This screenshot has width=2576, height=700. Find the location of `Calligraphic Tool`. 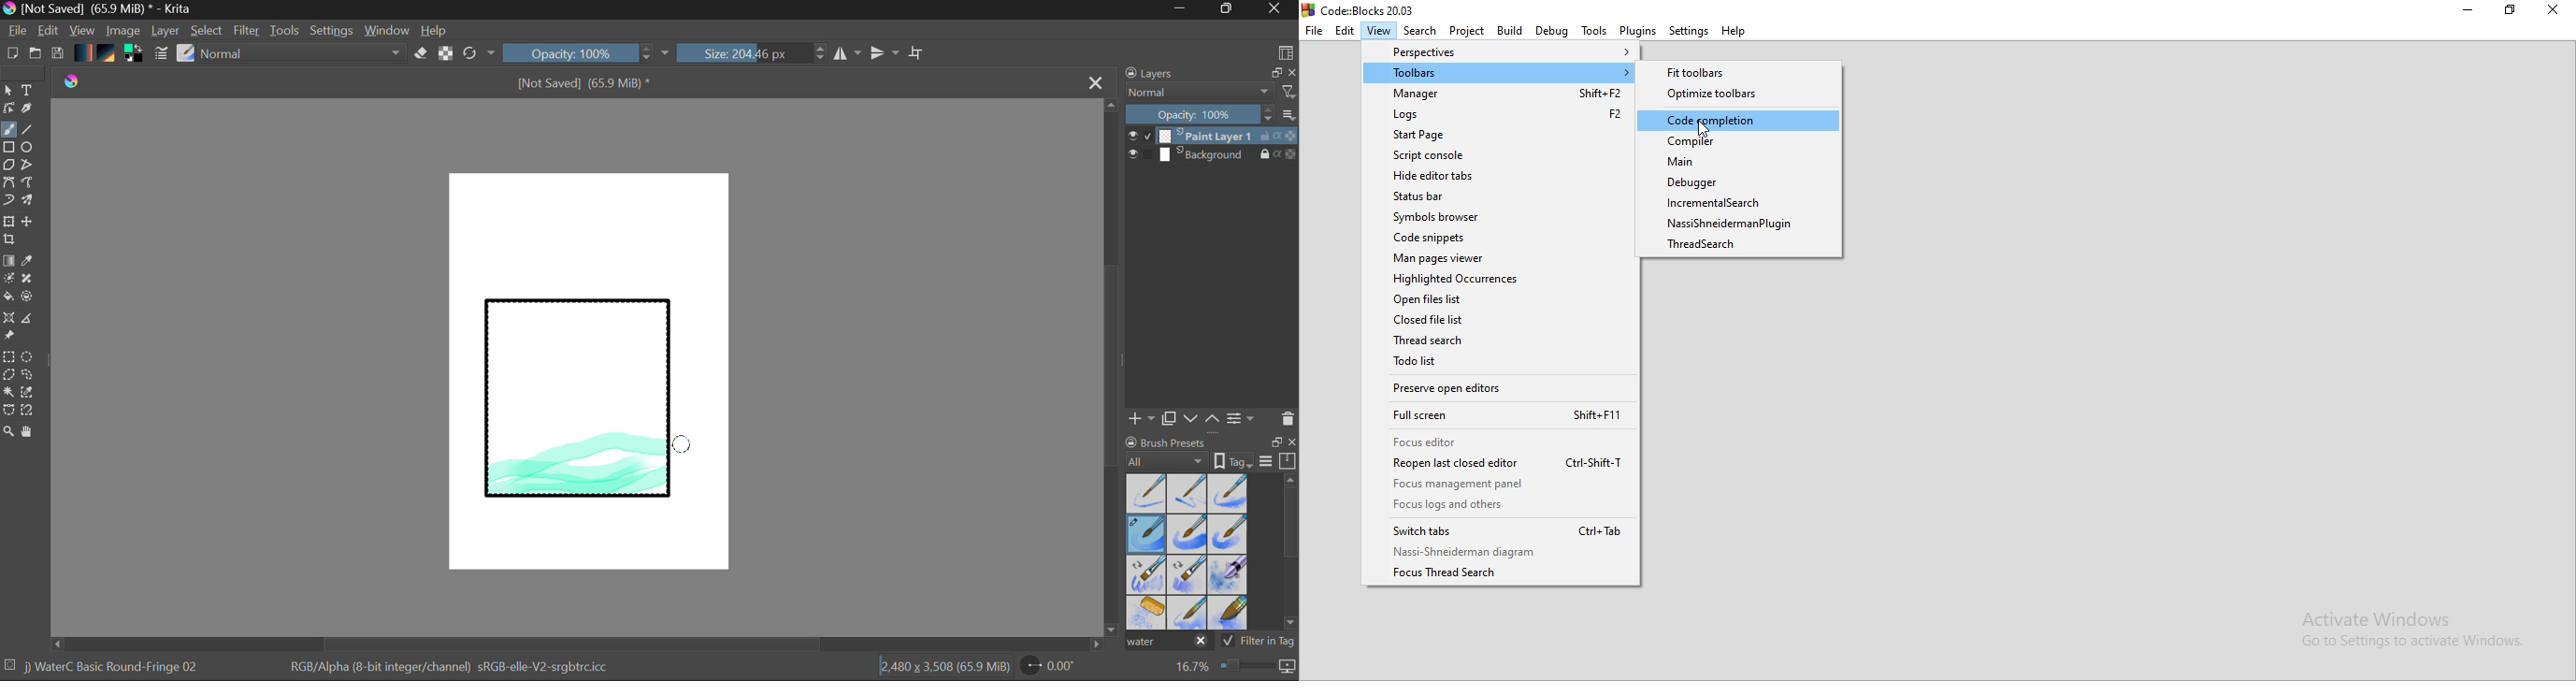

Calligraphic Tool is located at coordinates (32, 111).